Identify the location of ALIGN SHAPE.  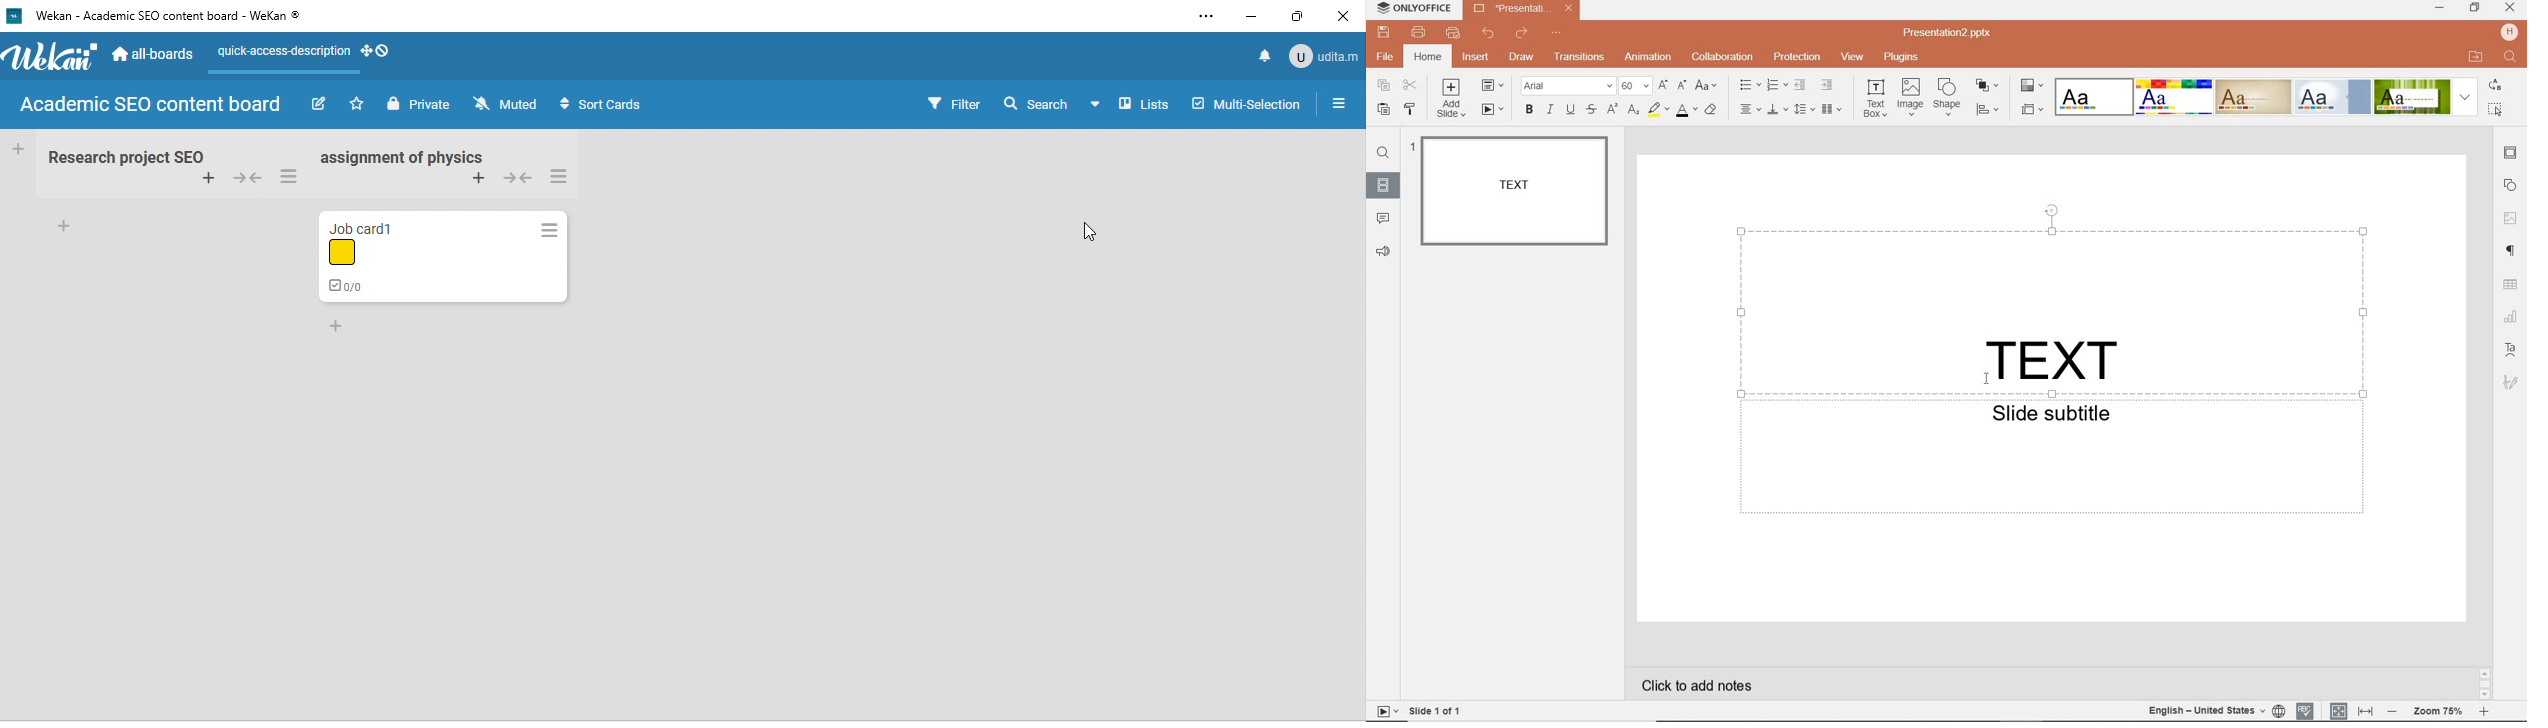
(1992, 111).